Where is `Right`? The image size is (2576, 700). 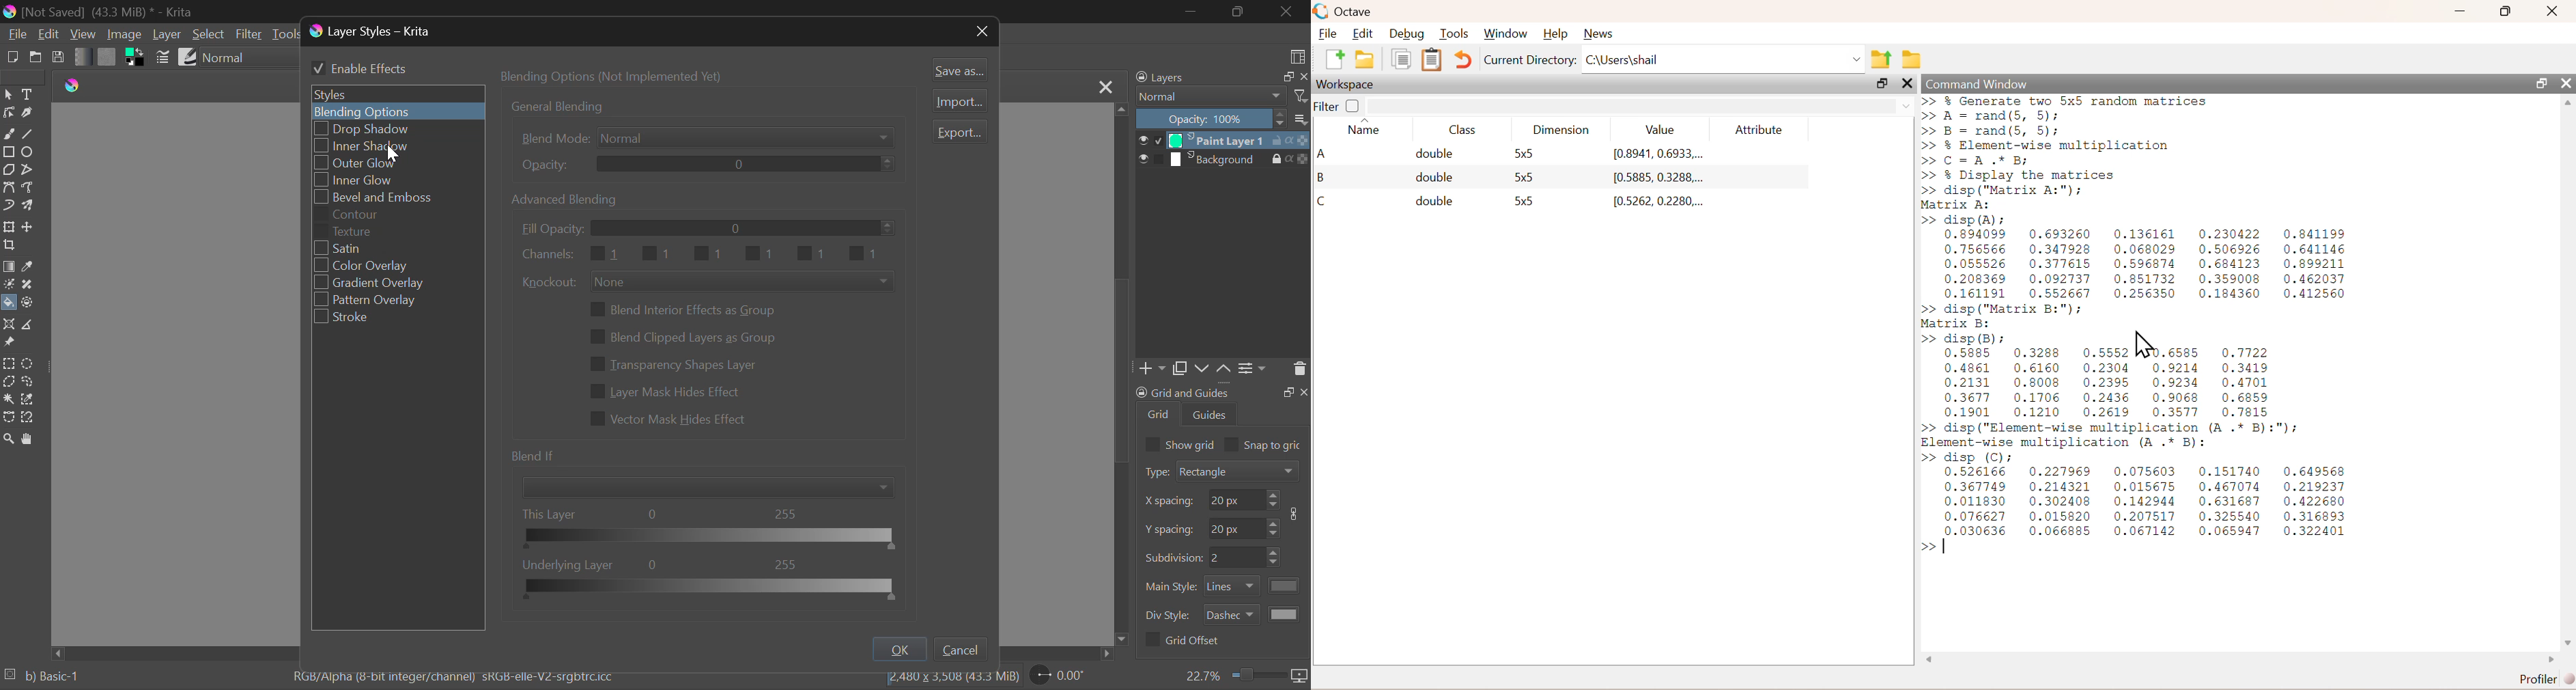 Right is located at coordinates (2548, 658).